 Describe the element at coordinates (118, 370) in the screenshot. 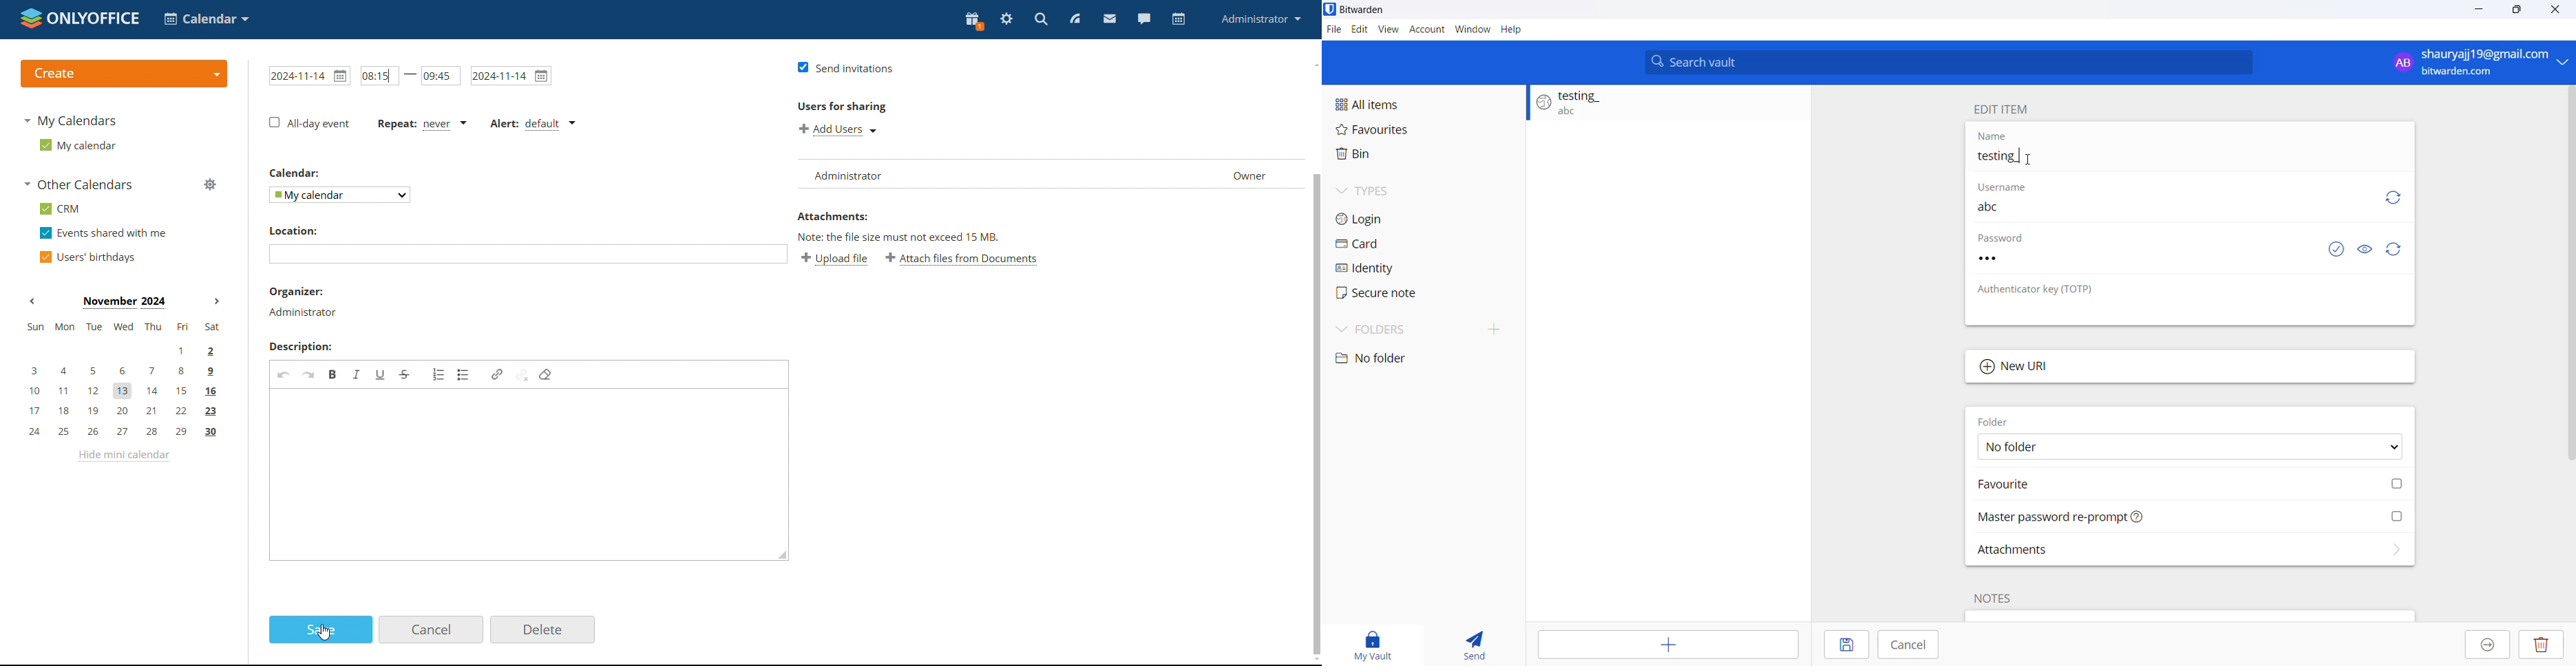

I see `3, 4, 5, 6, 7, 8, 9` at that location.